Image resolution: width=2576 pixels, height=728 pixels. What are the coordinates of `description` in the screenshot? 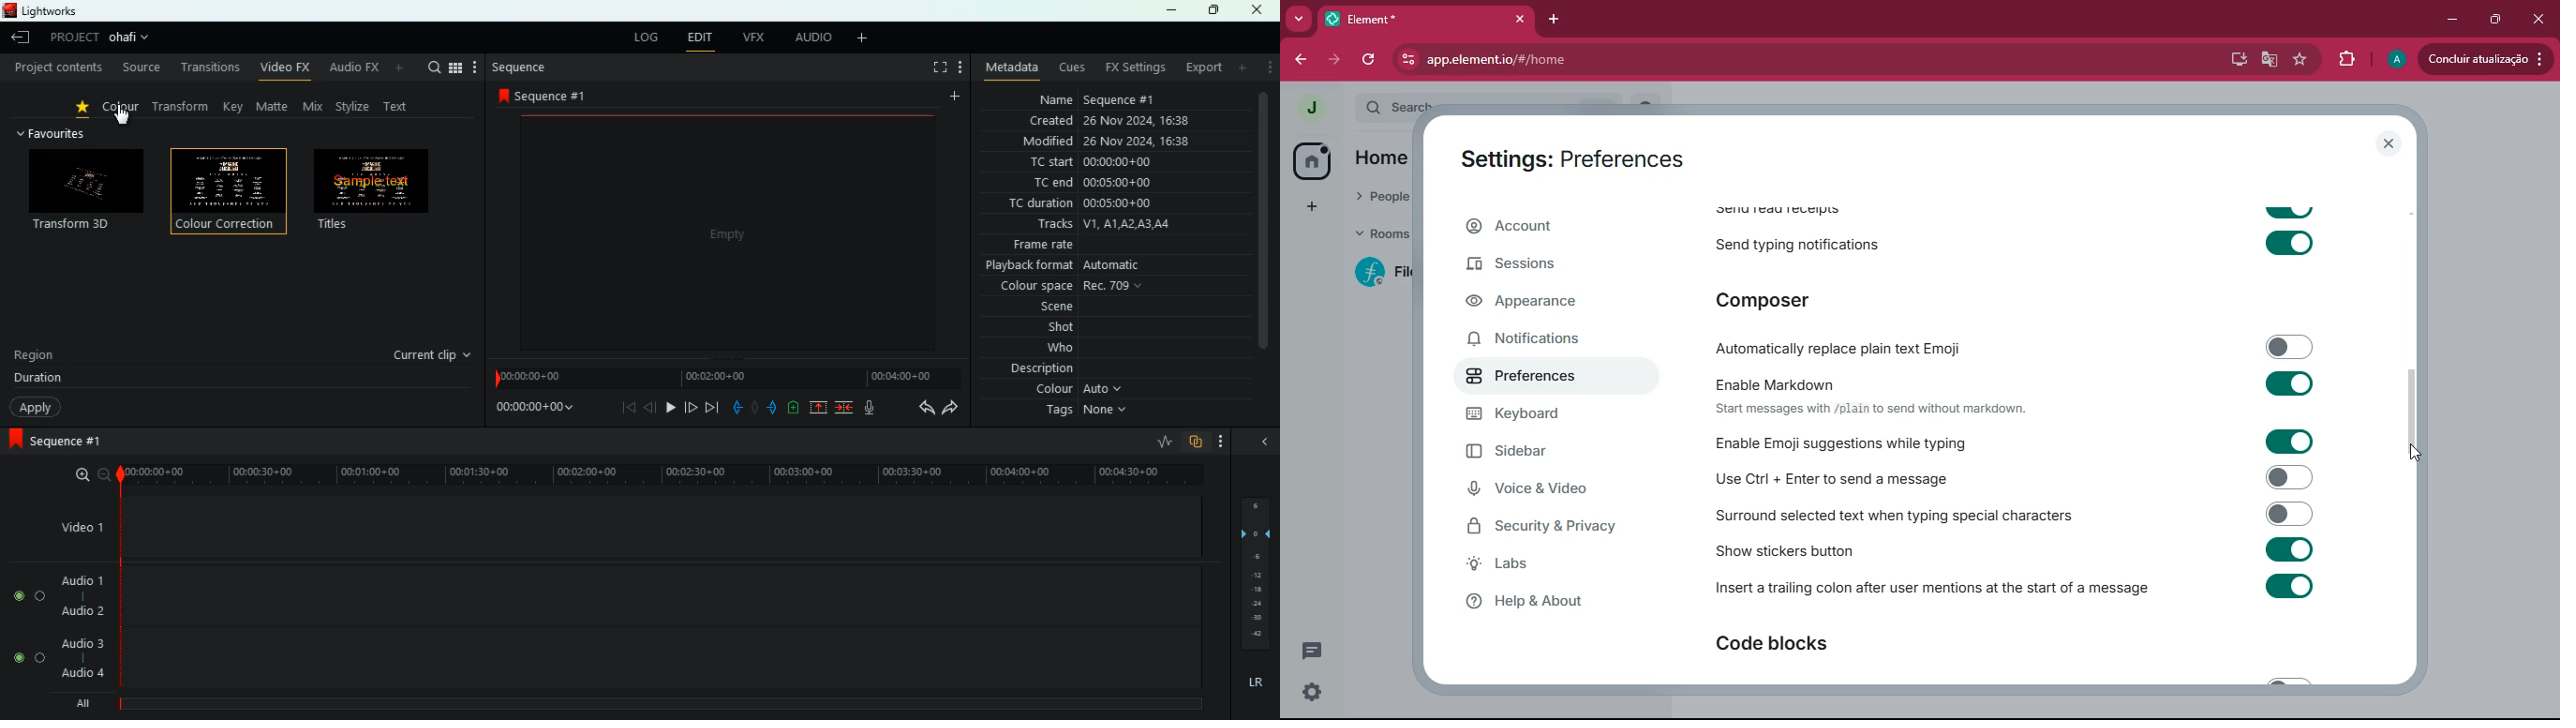 It's located at (1040, 371).